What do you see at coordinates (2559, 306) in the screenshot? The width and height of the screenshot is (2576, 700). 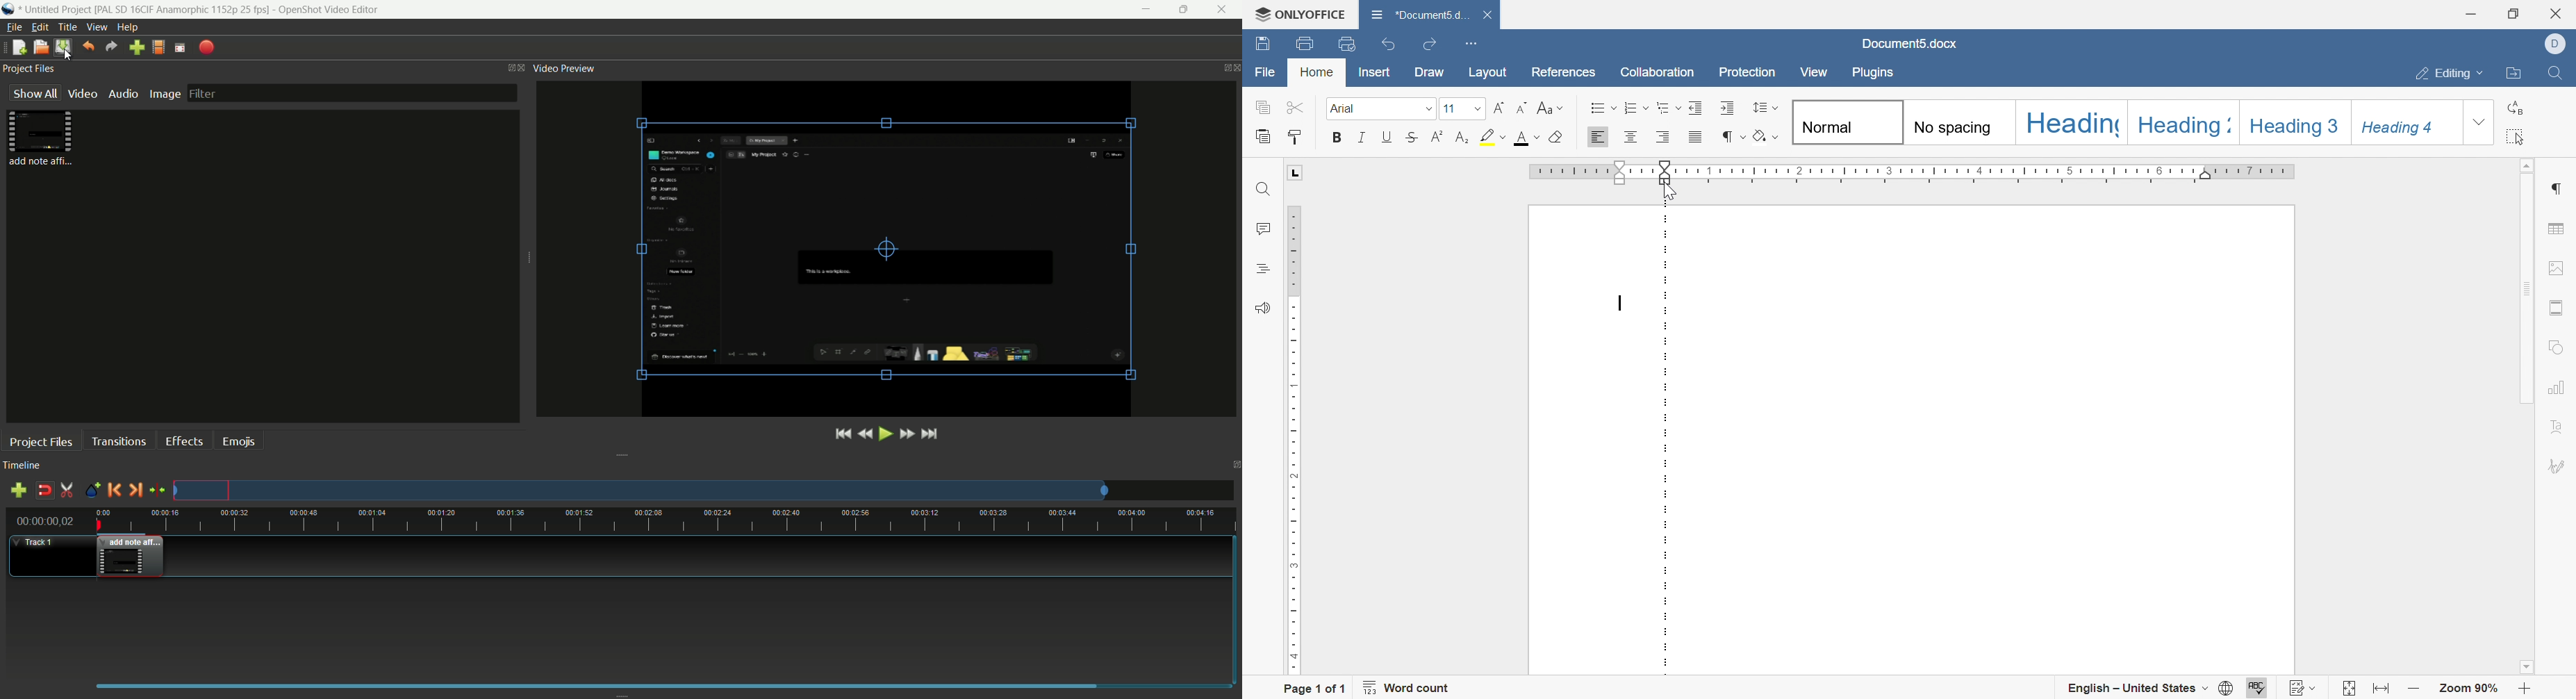 I see `header and footer settings` at bounding box center [2559, 306].